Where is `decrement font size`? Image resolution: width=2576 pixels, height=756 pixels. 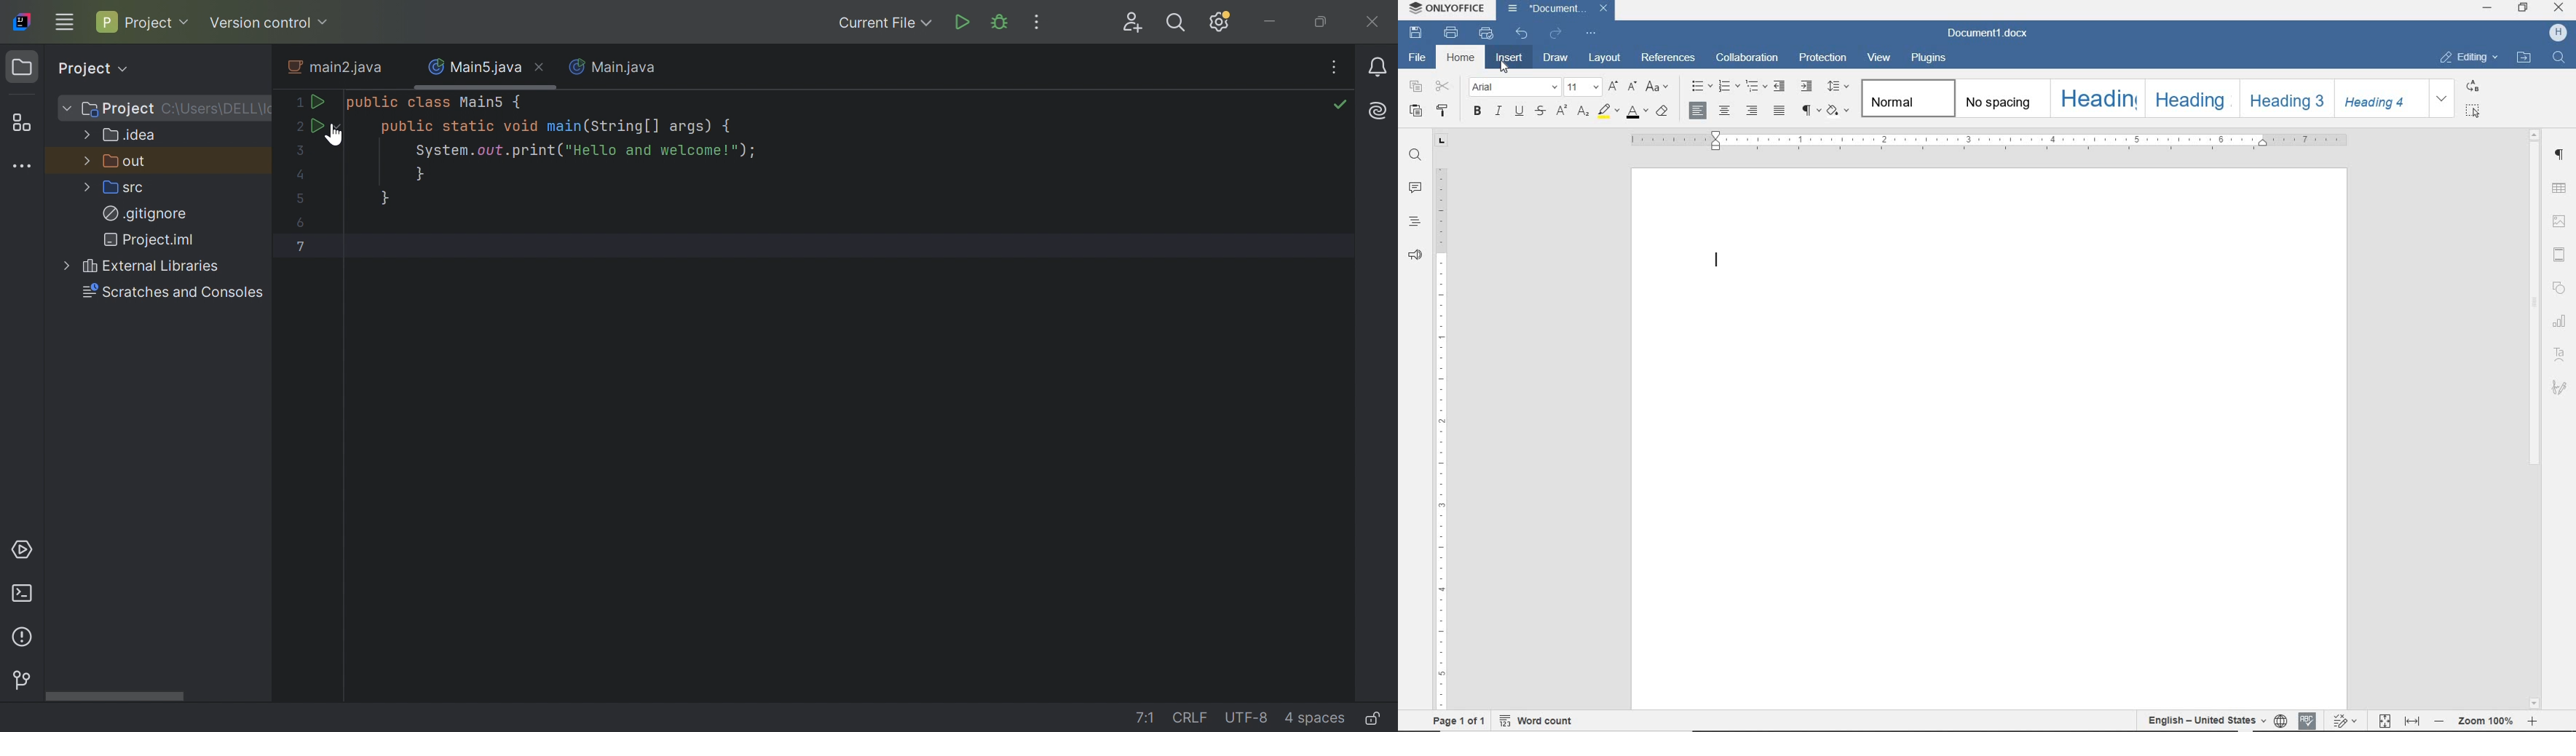 decrement font size is located at coordinates (1634, 87).